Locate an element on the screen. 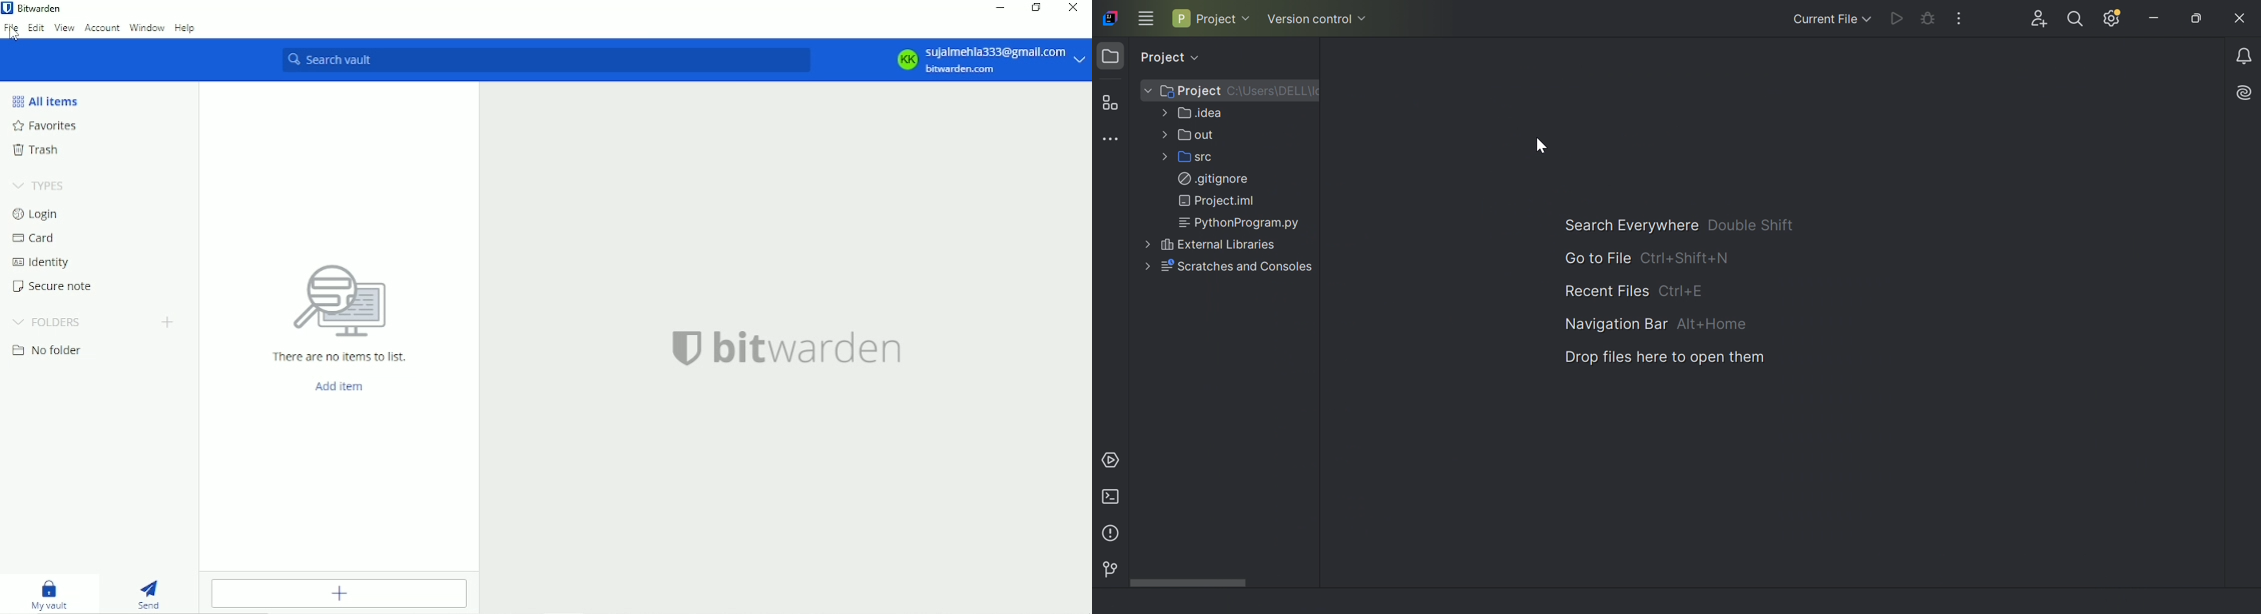 The image size is (2268, 616). Window is located at coordinates (146, 26).